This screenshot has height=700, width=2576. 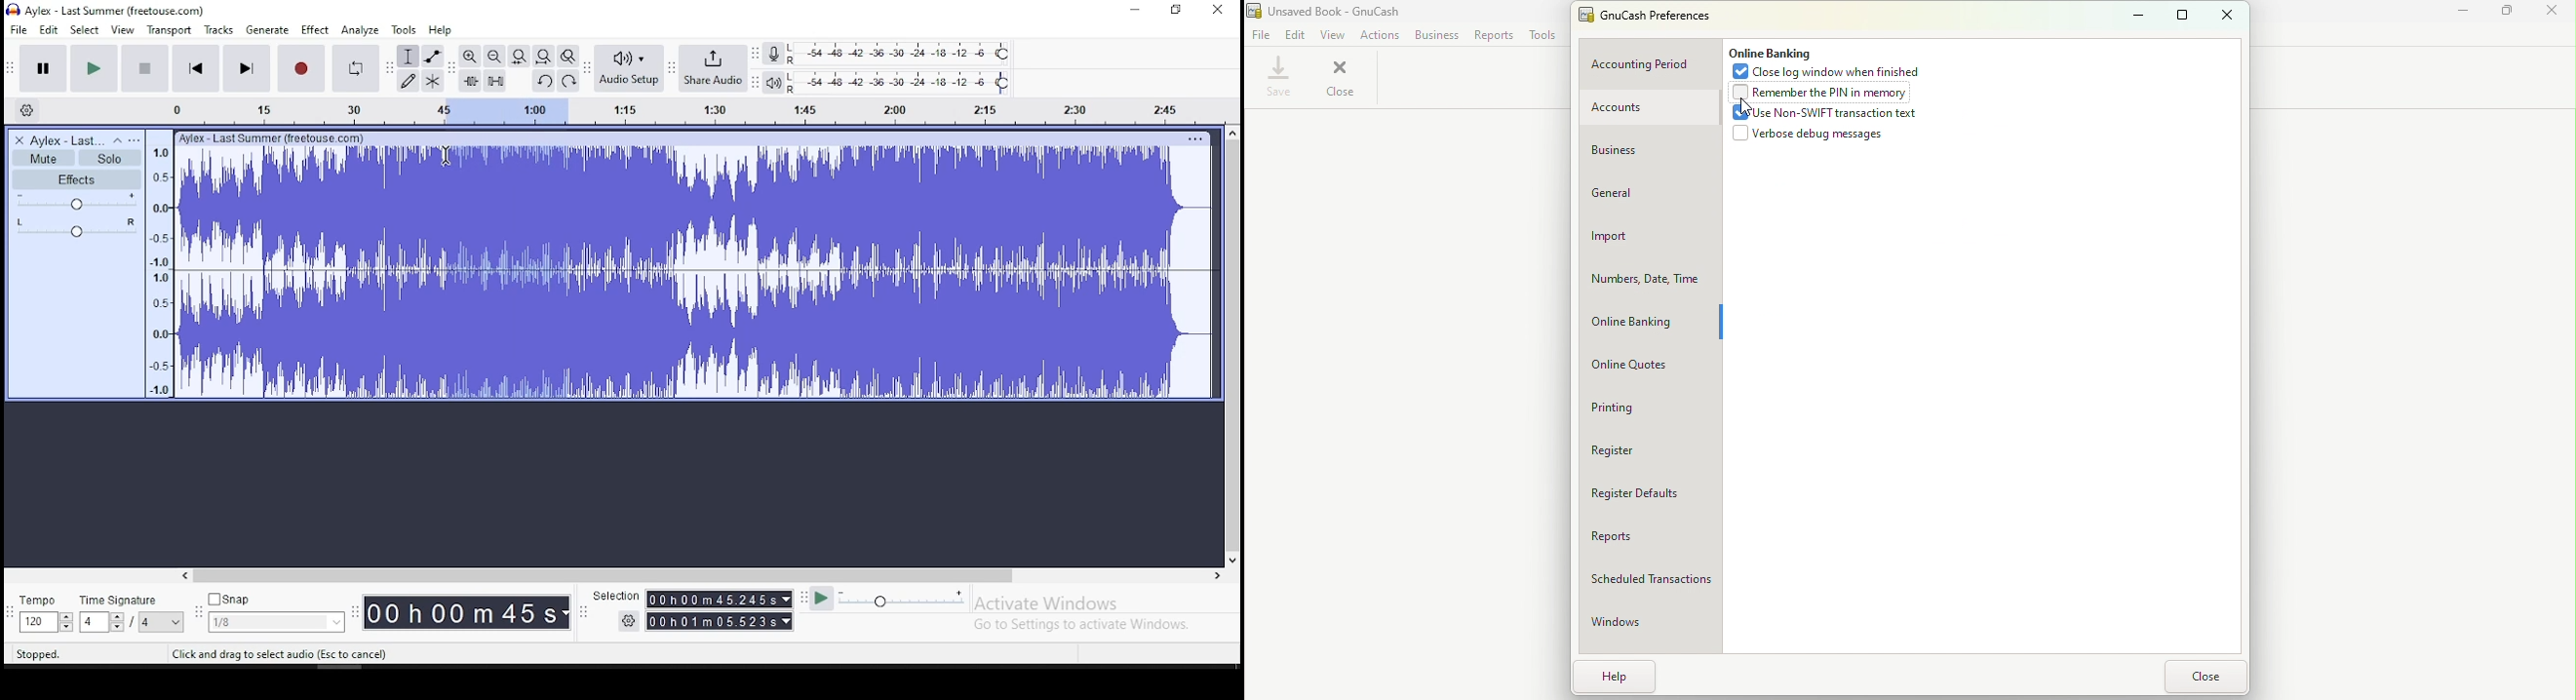 I want to click on snap, so click(x=279, y=612).